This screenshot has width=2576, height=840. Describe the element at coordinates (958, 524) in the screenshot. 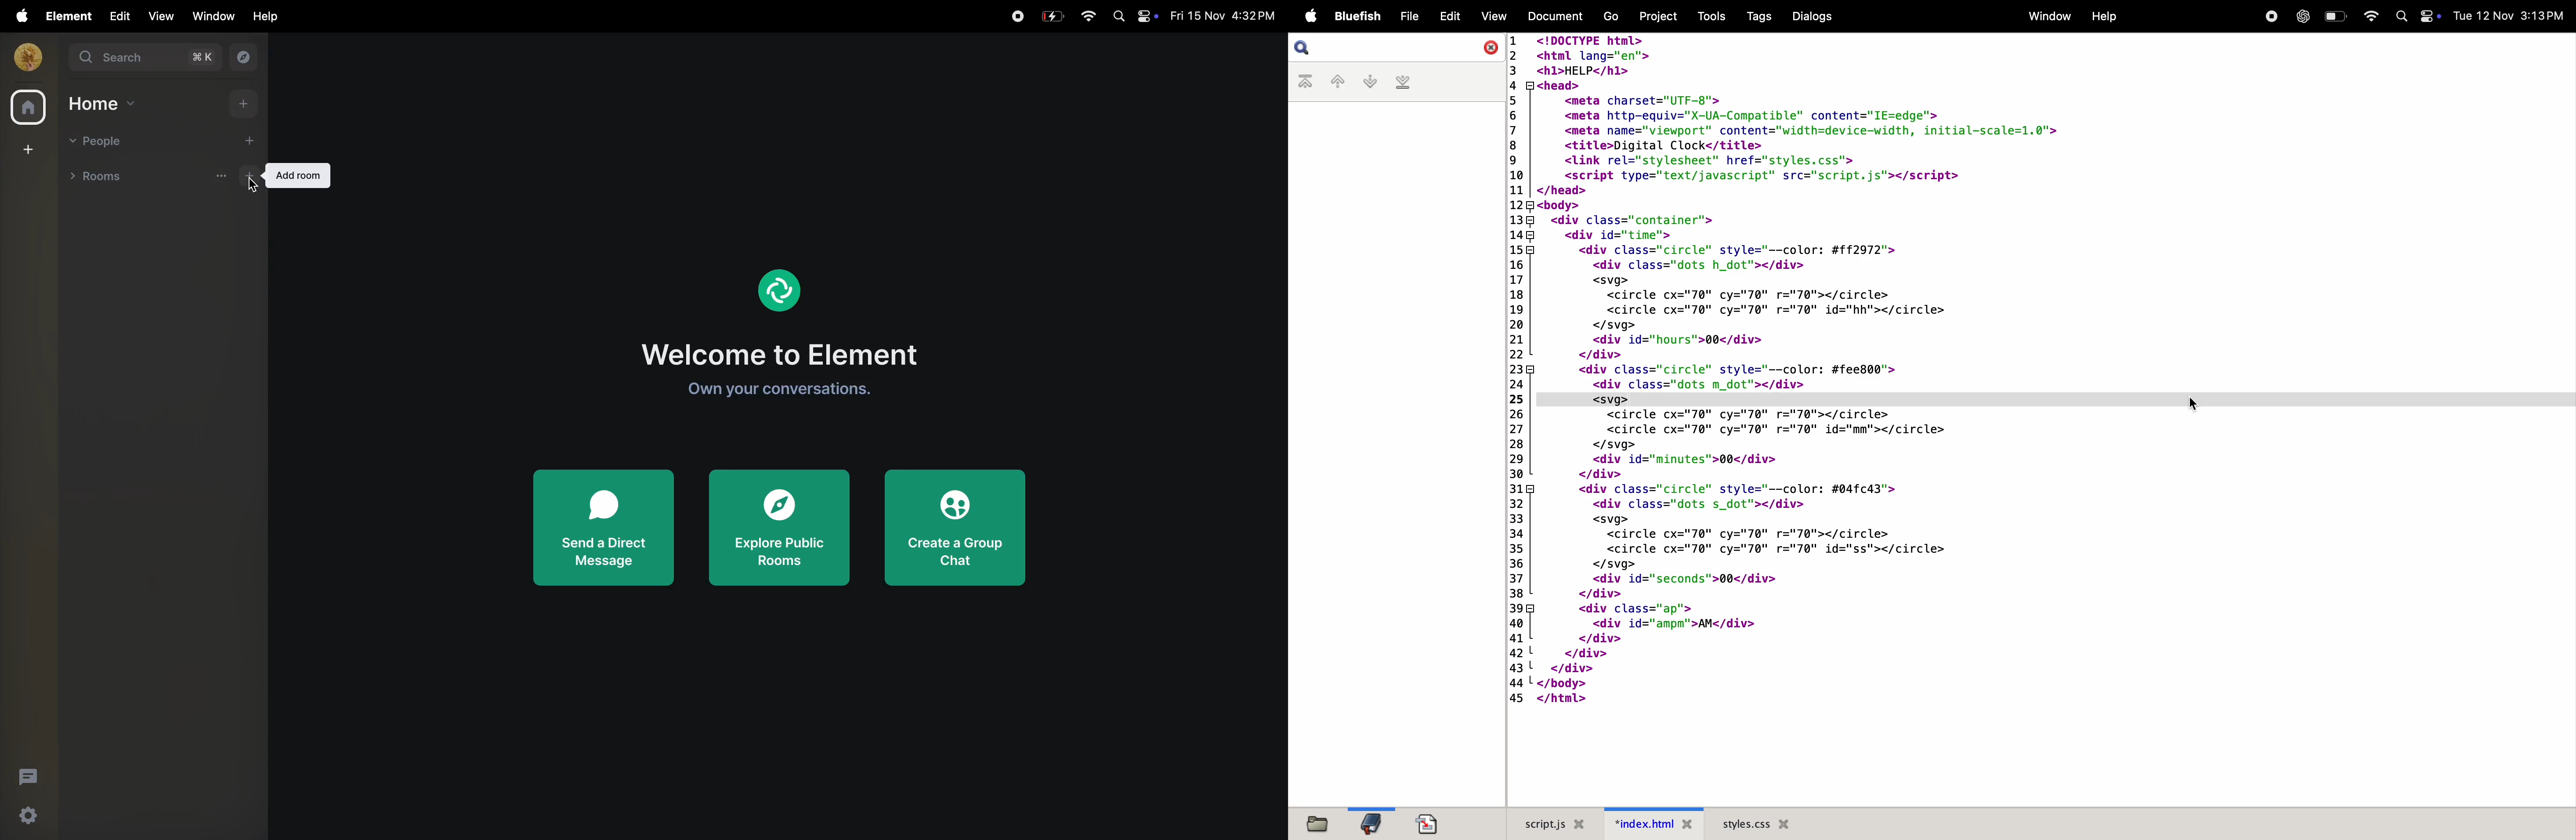

I see `create a group chat` at that location.